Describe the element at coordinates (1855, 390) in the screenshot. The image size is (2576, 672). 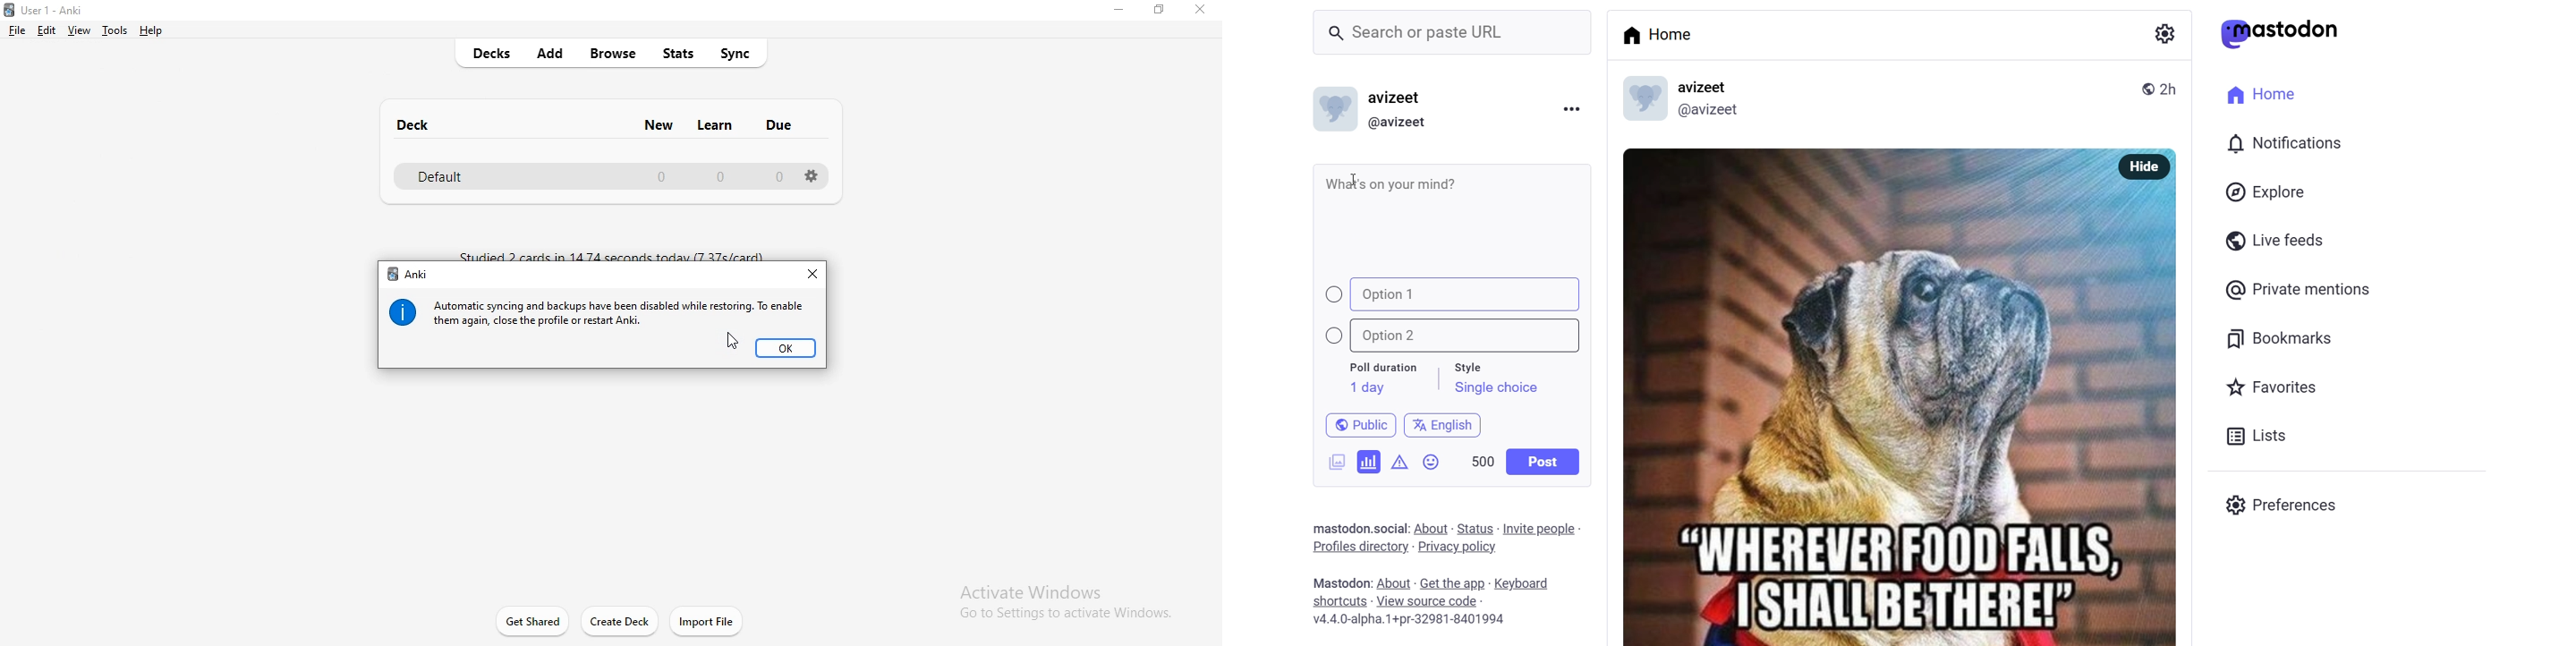
I see `post image` at that location.